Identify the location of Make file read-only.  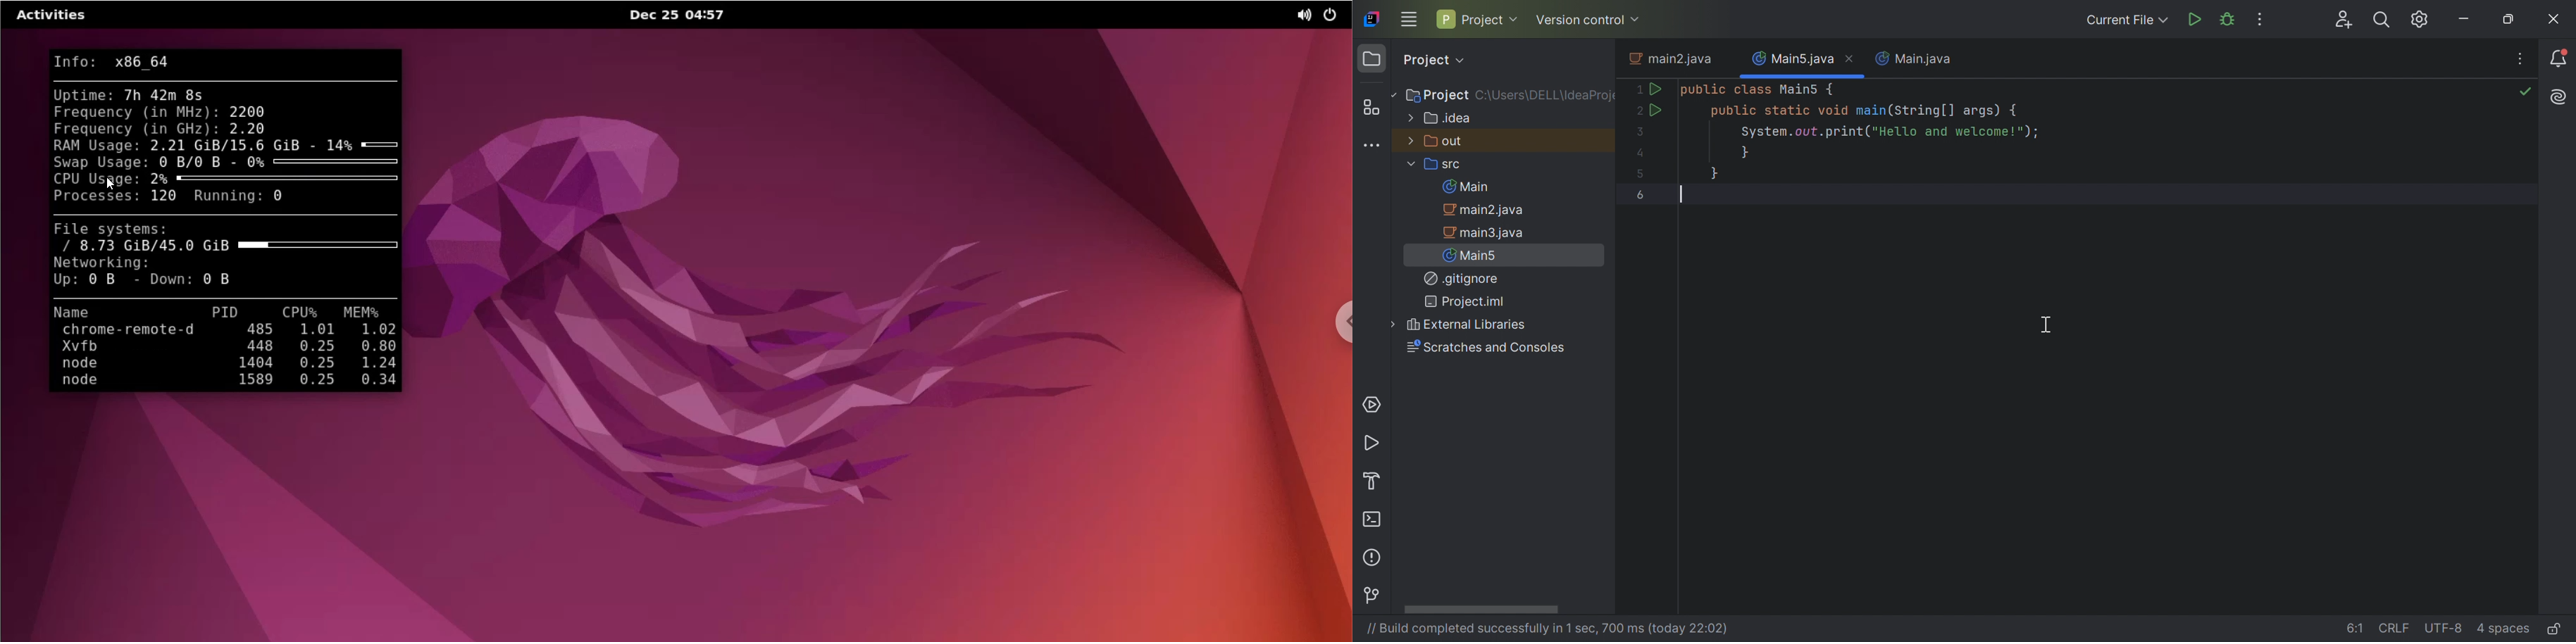
(2555, 630).